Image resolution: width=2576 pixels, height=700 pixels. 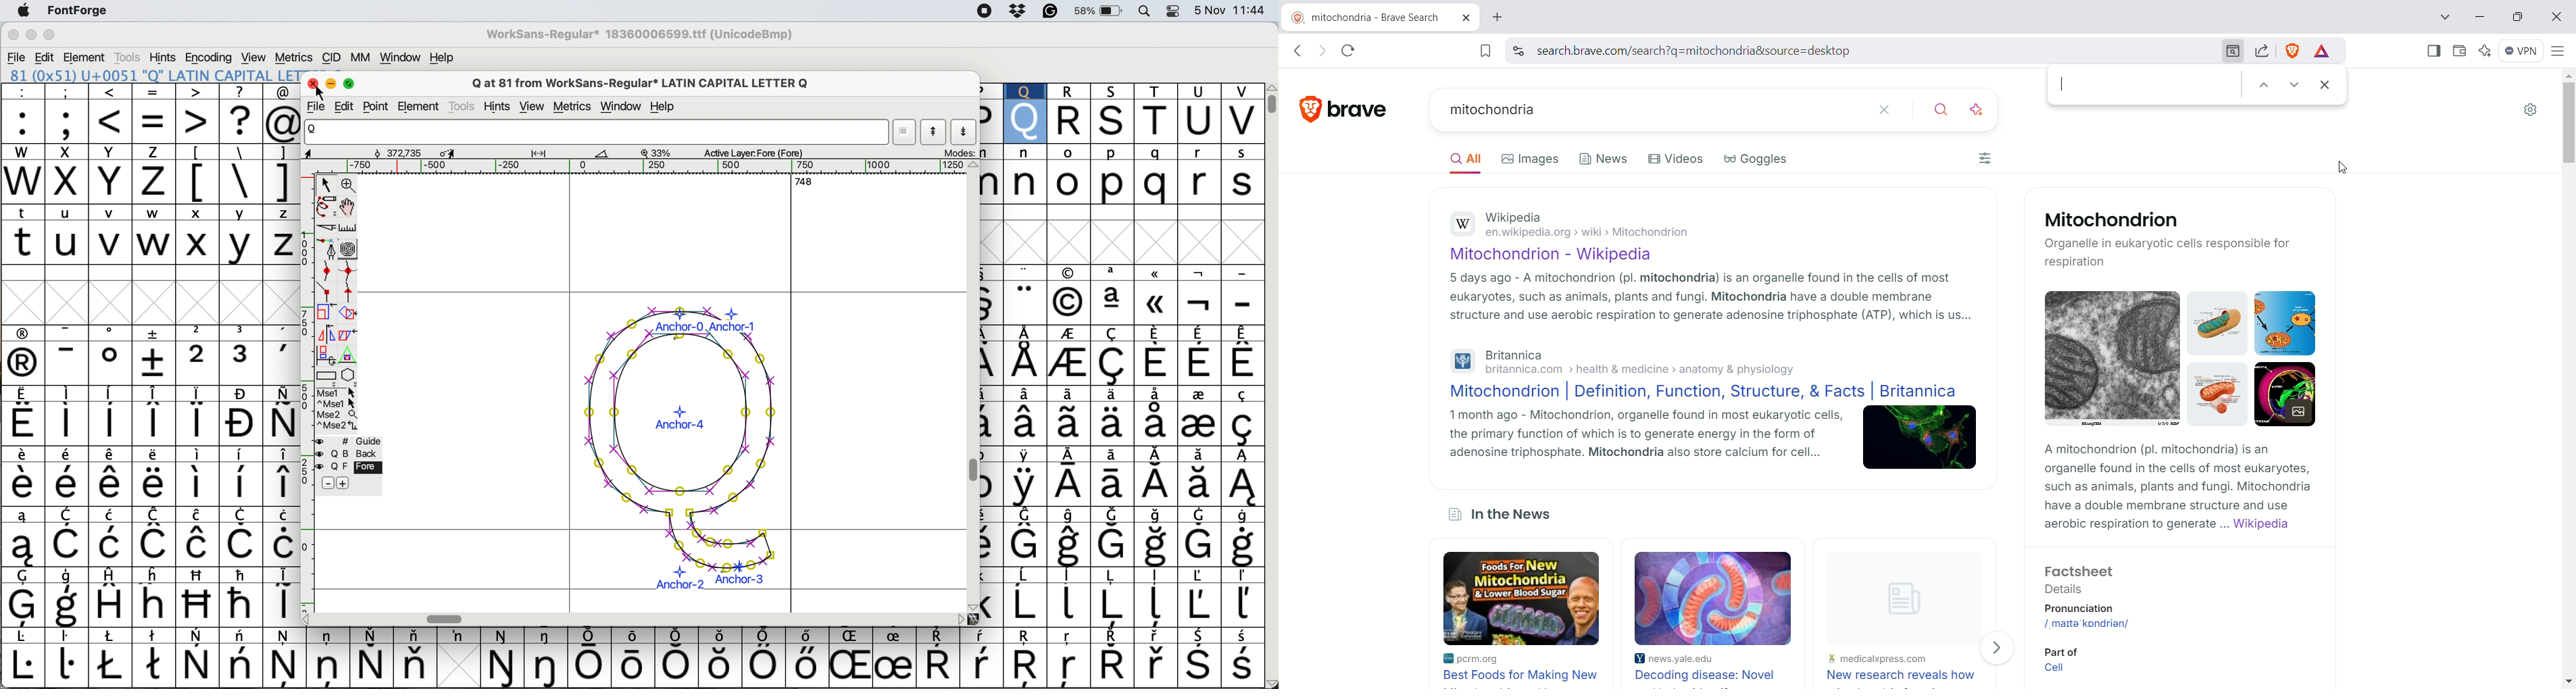 I want to click on cut splines in two, so click(x=328, y=229).